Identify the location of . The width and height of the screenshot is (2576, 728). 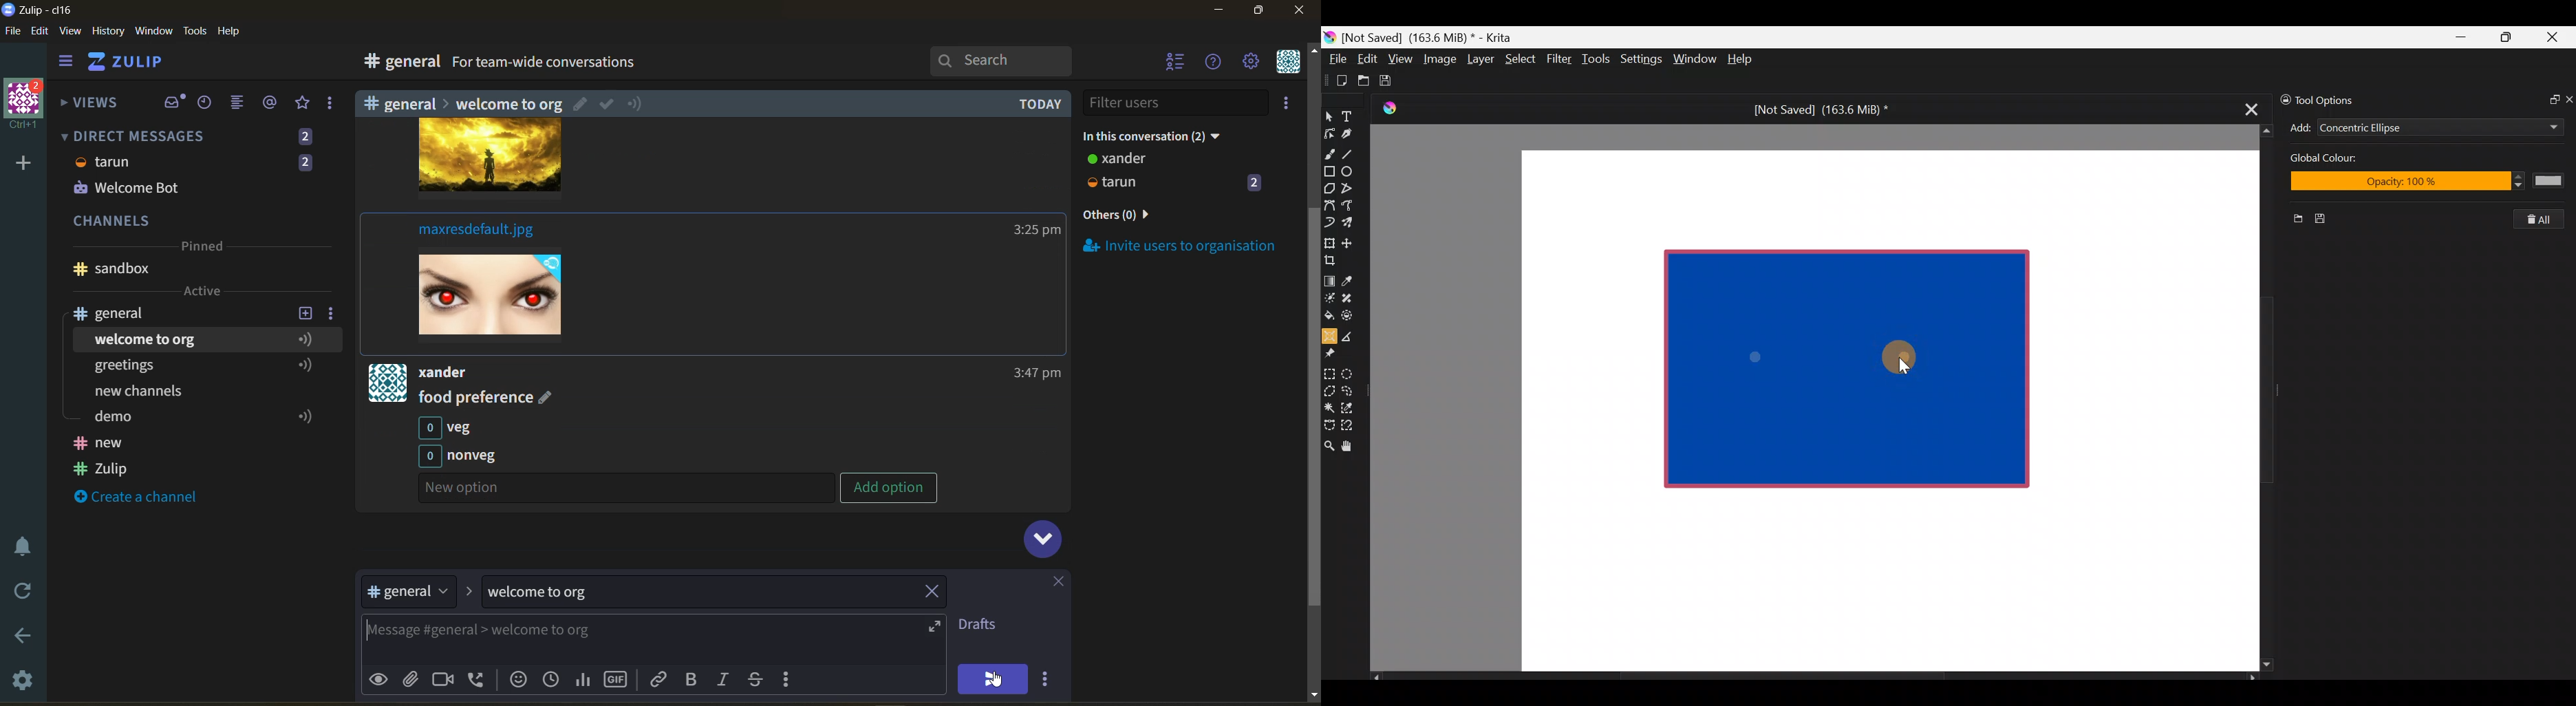
(1035, 374).